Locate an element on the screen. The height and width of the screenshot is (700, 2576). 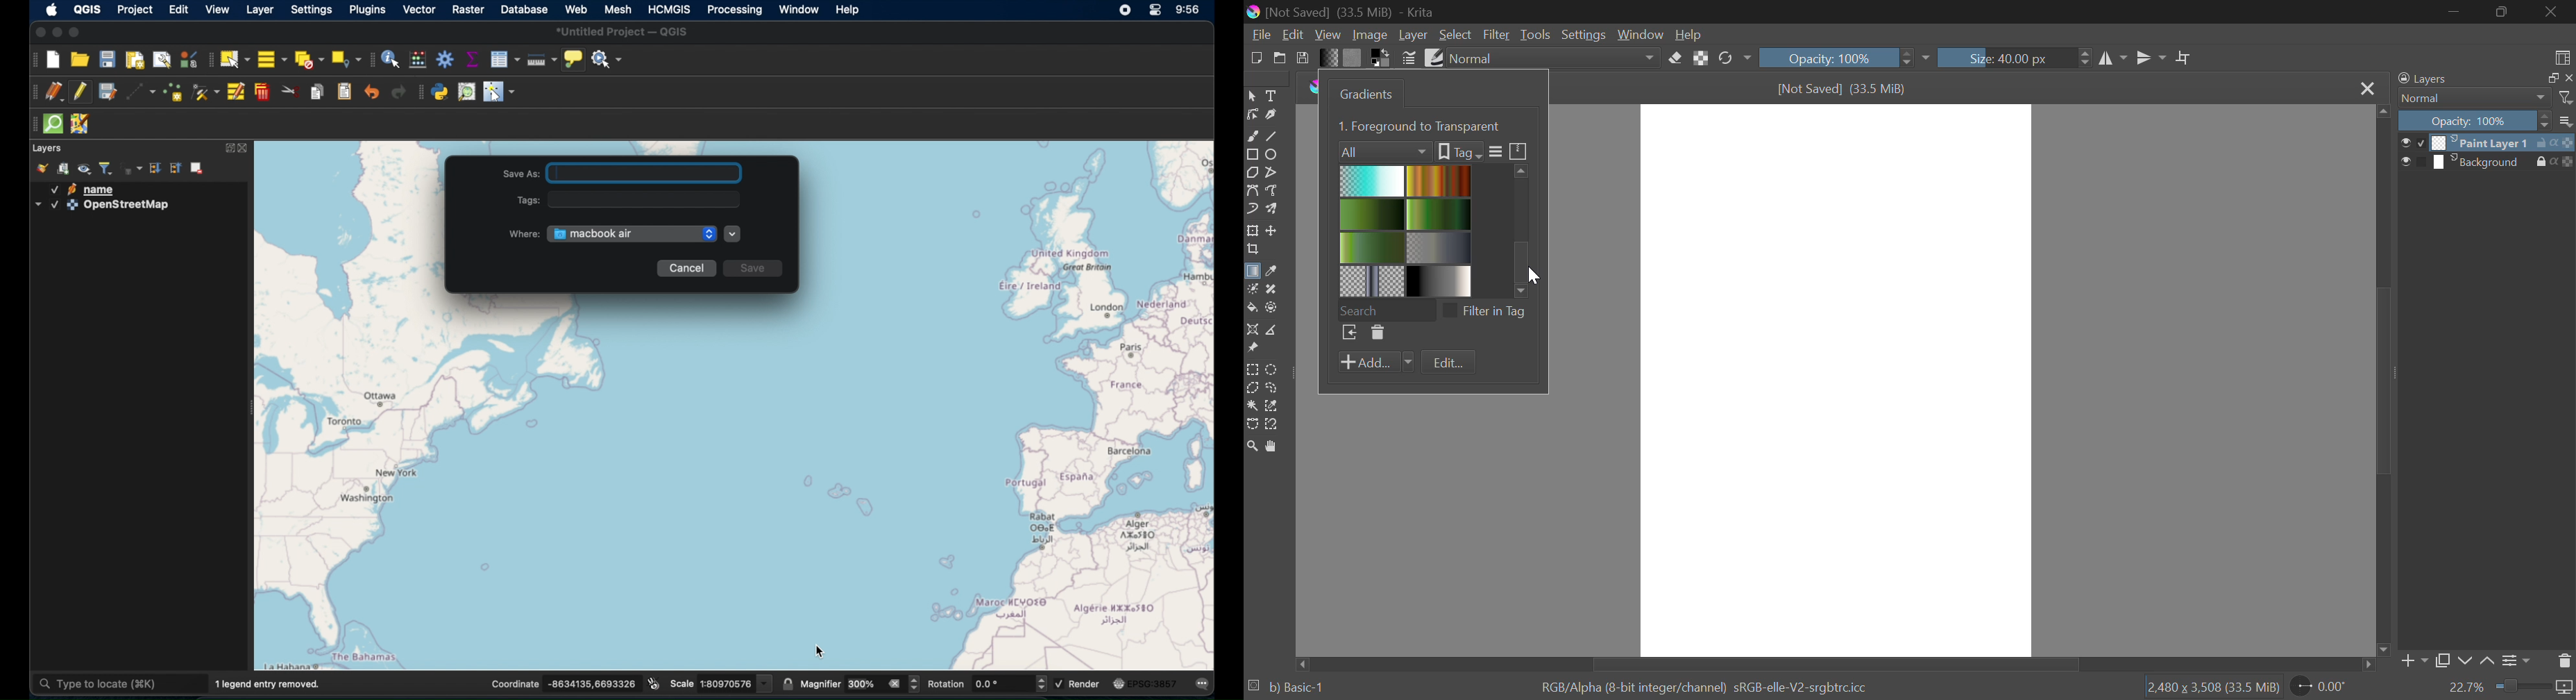
Reference Images is located at coordinates (1252, 350).